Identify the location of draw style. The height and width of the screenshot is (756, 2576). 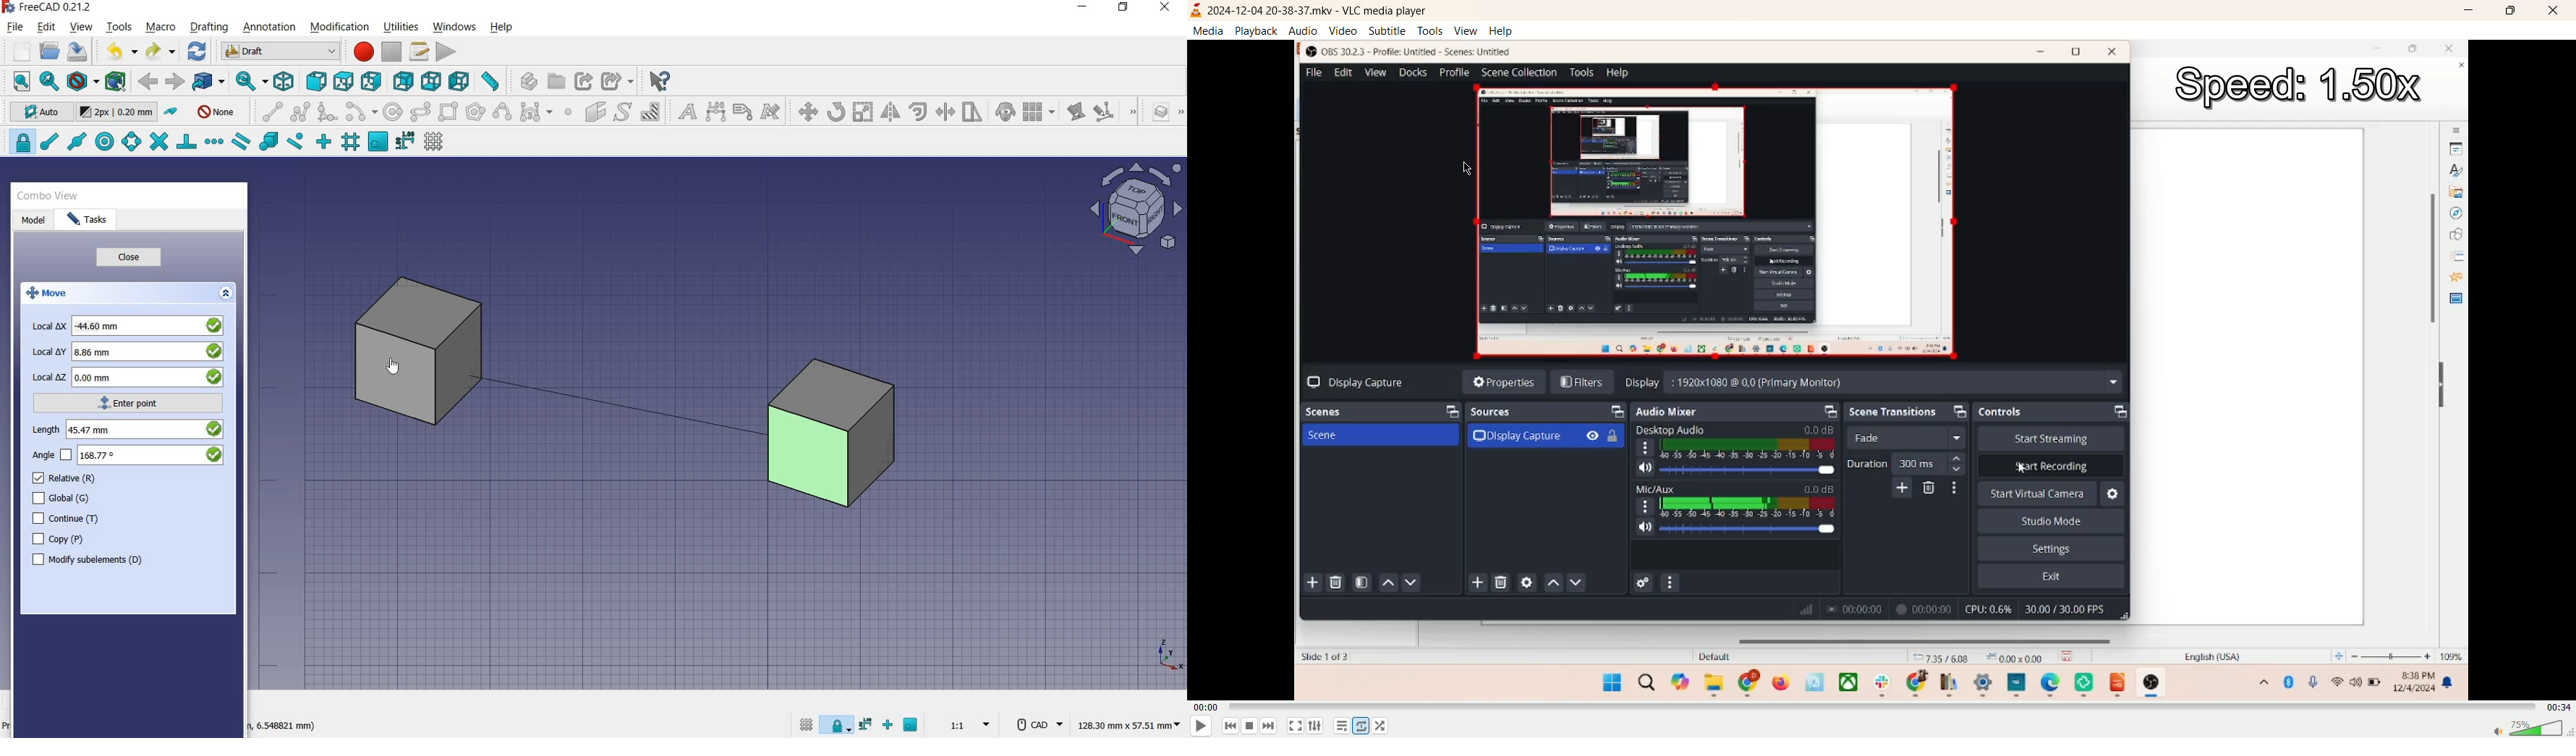
(81, 81).